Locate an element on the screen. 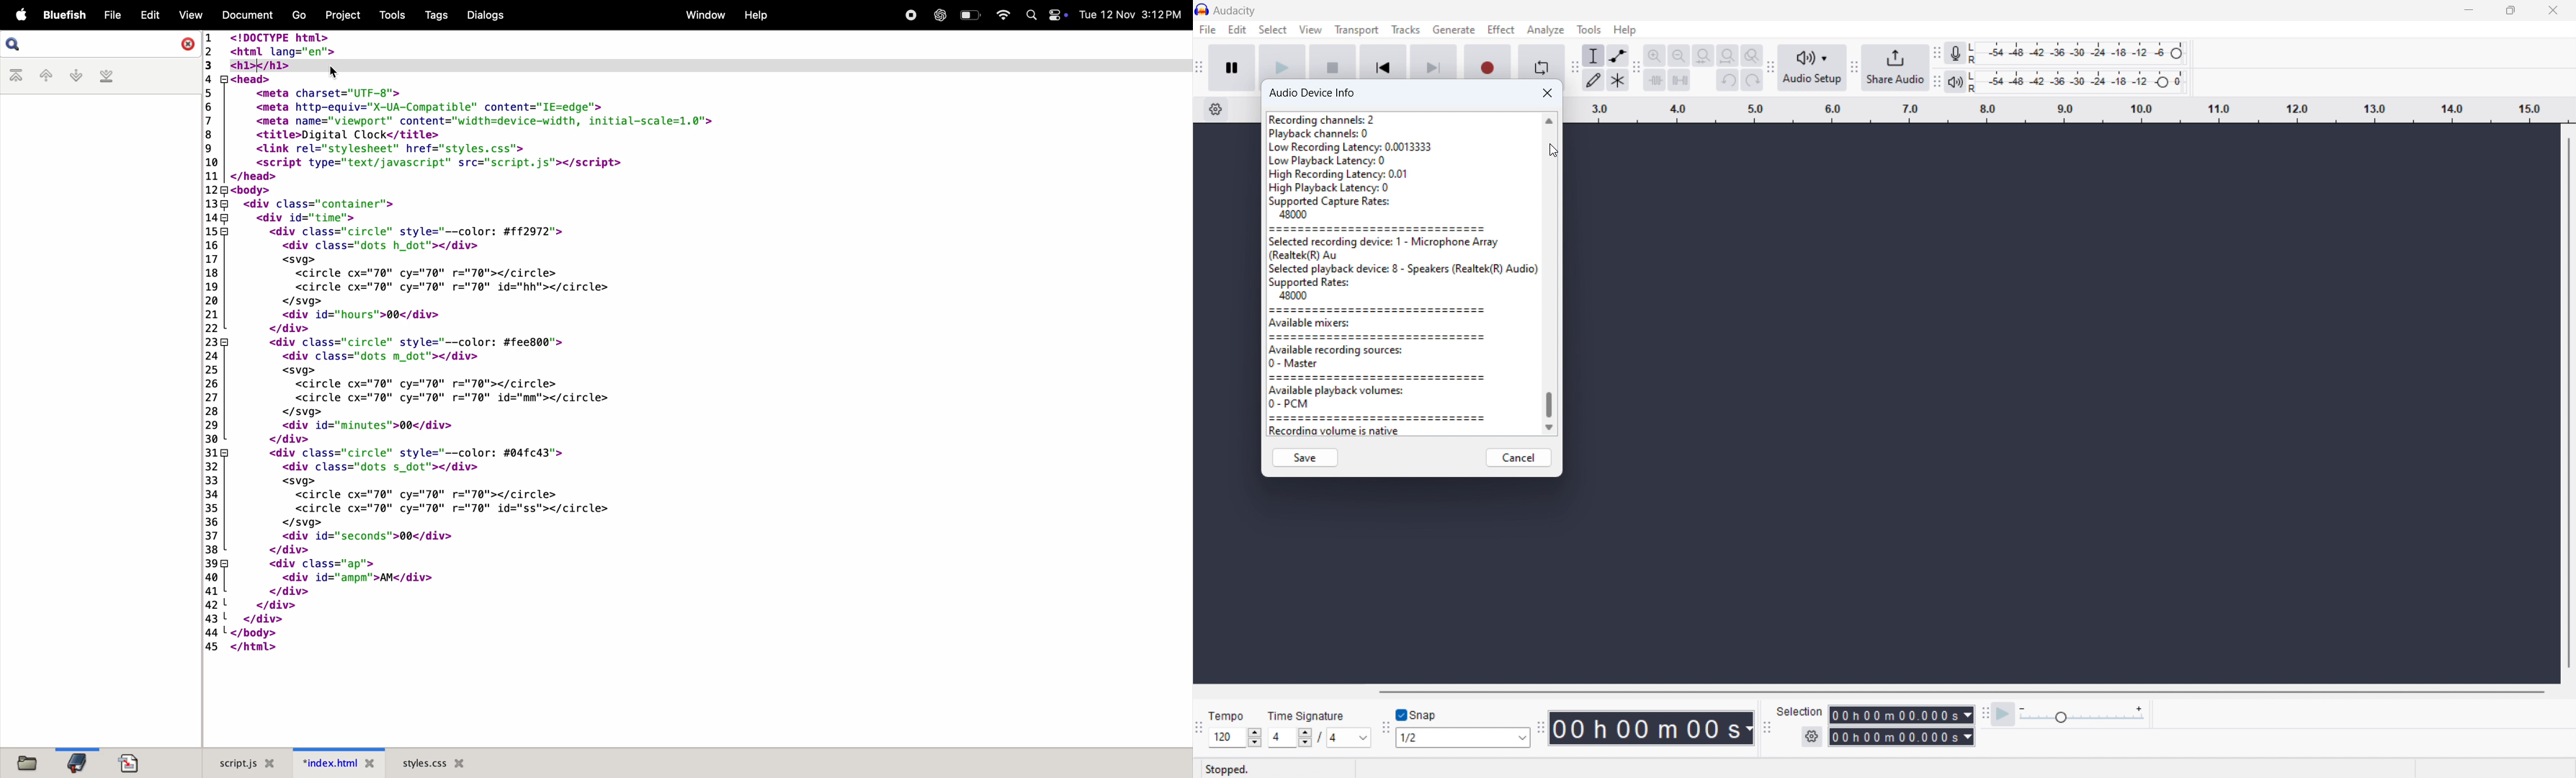 This screenshot has width=2576, height=784. silence selection is located at coordinates (1679, 81).